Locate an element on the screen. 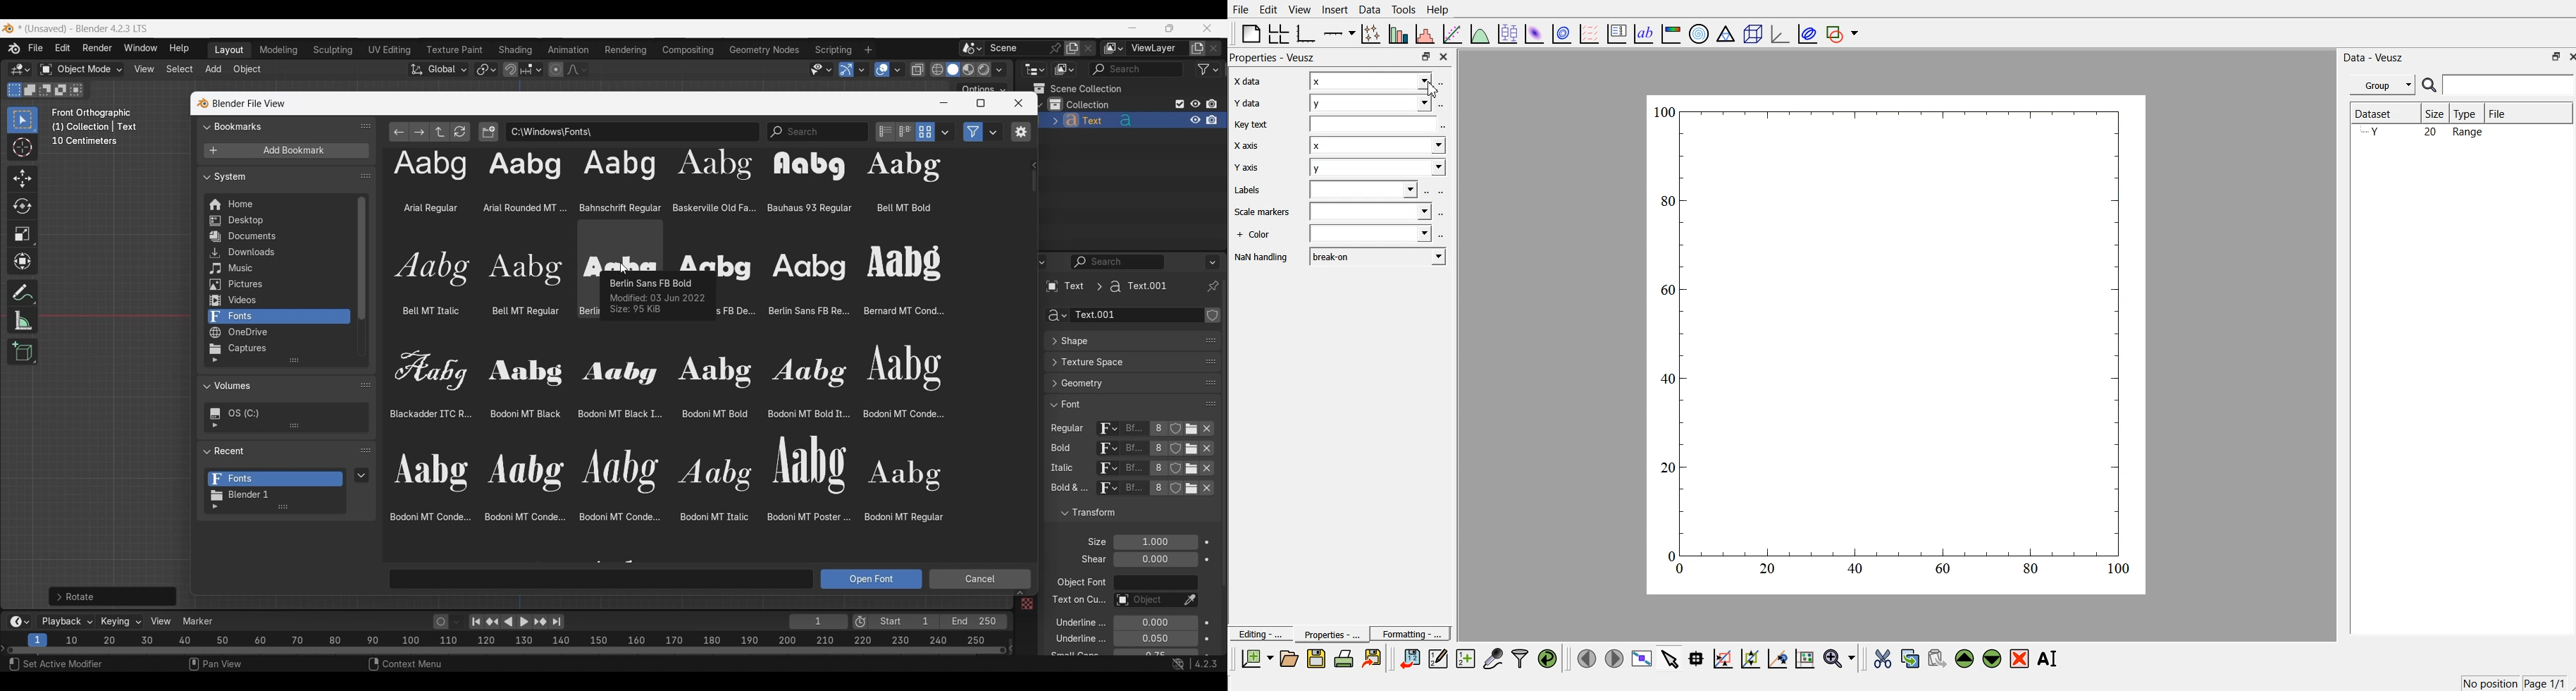 Image resolution: width=2576 pixels, height=700 pixels. Select menu is located at coordinates (180, 70).